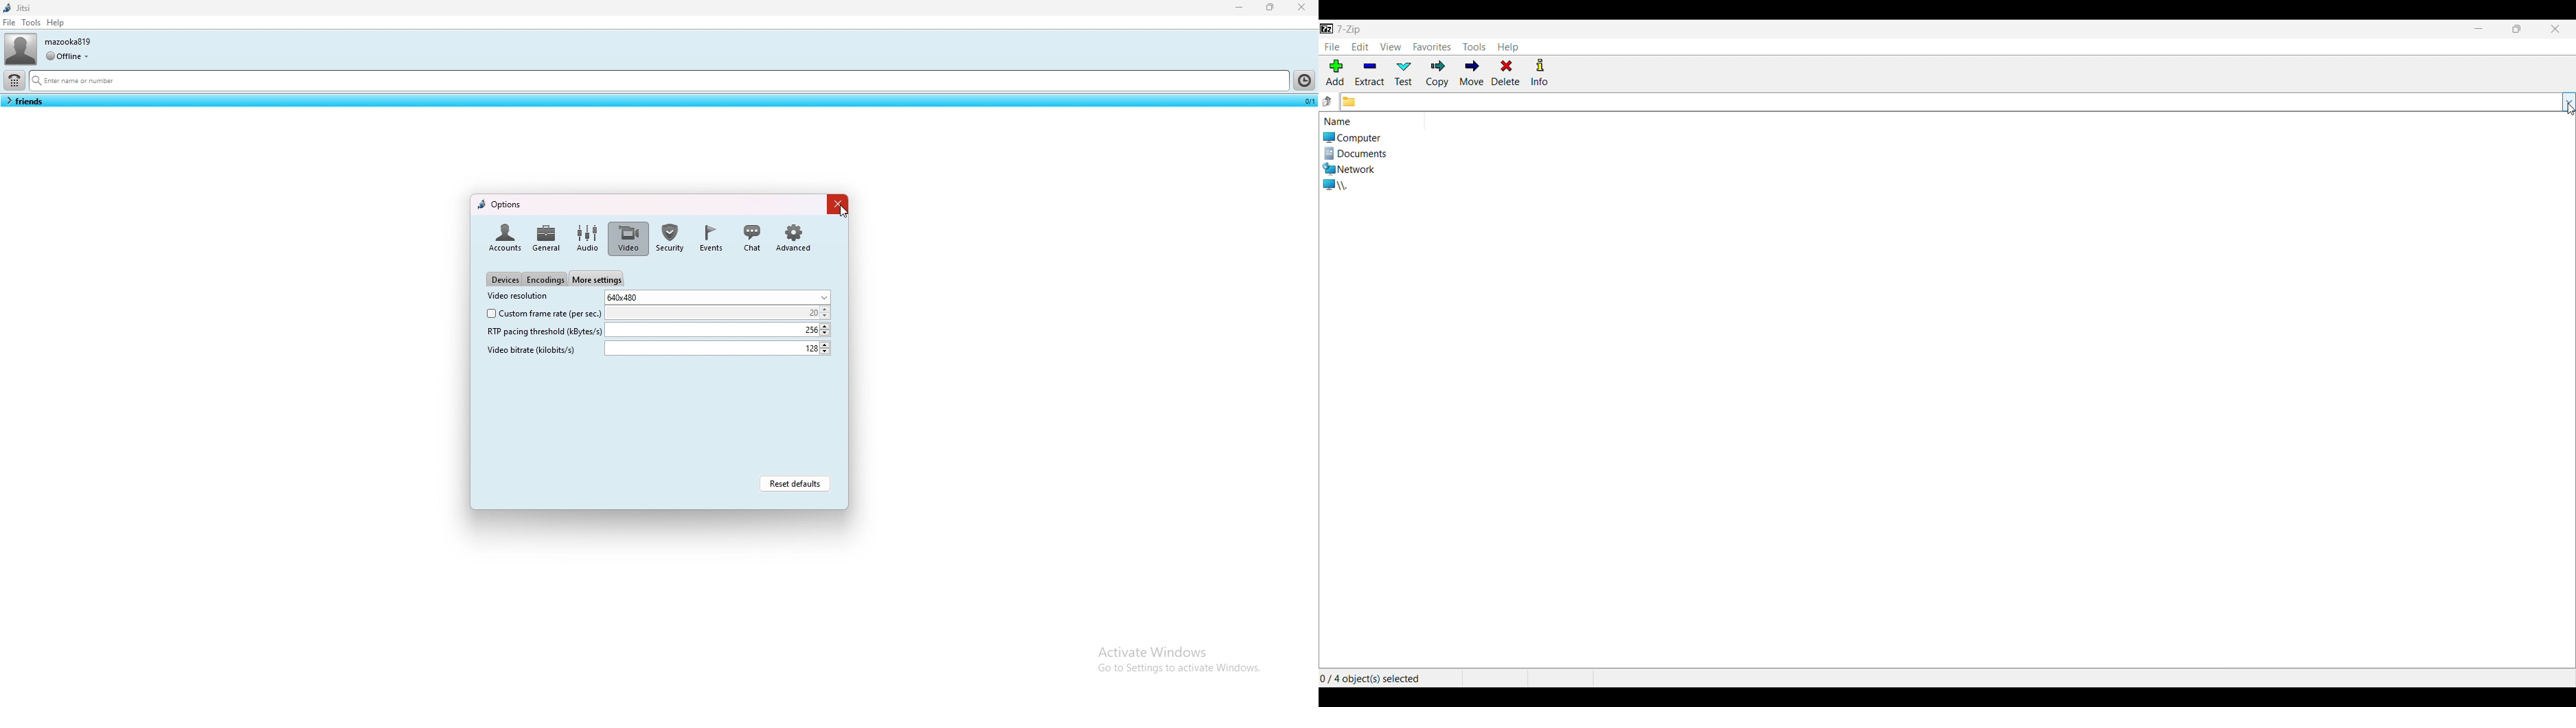  What do you see at coordinates (503, 236) in the screenshot?
I see `Accounts` at bounding box center [503, 236].